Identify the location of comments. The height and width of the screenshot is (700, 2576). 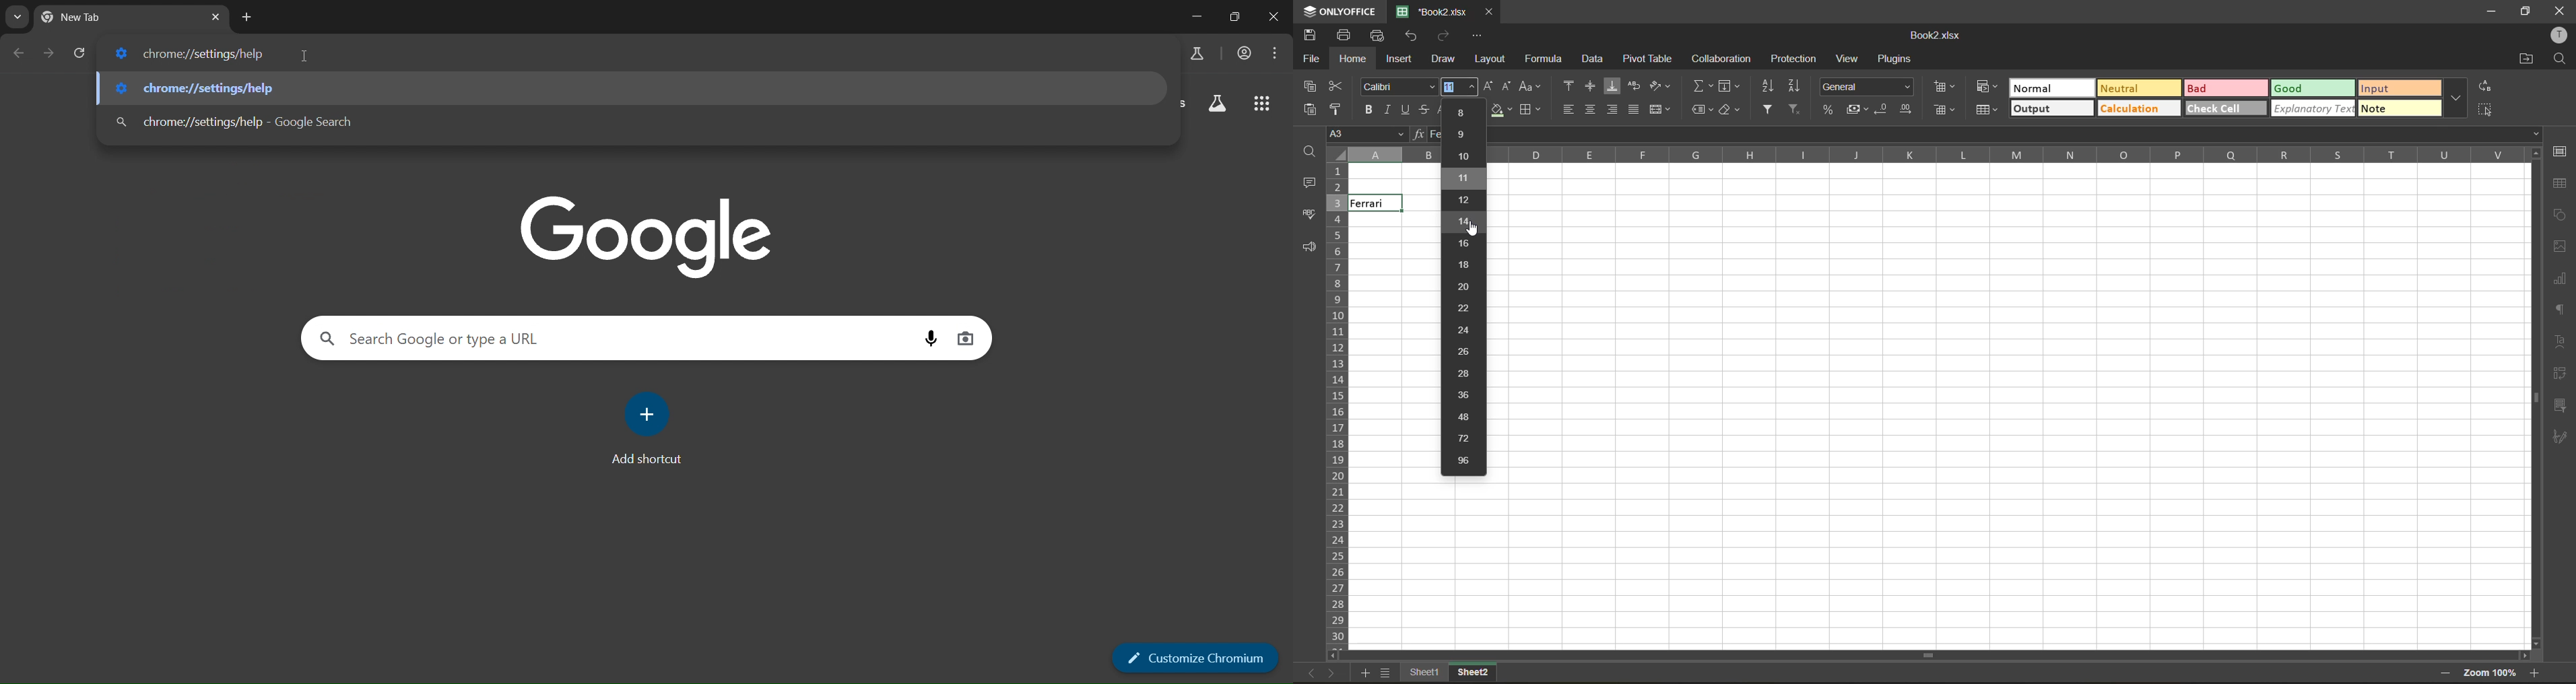
(1311, 183).